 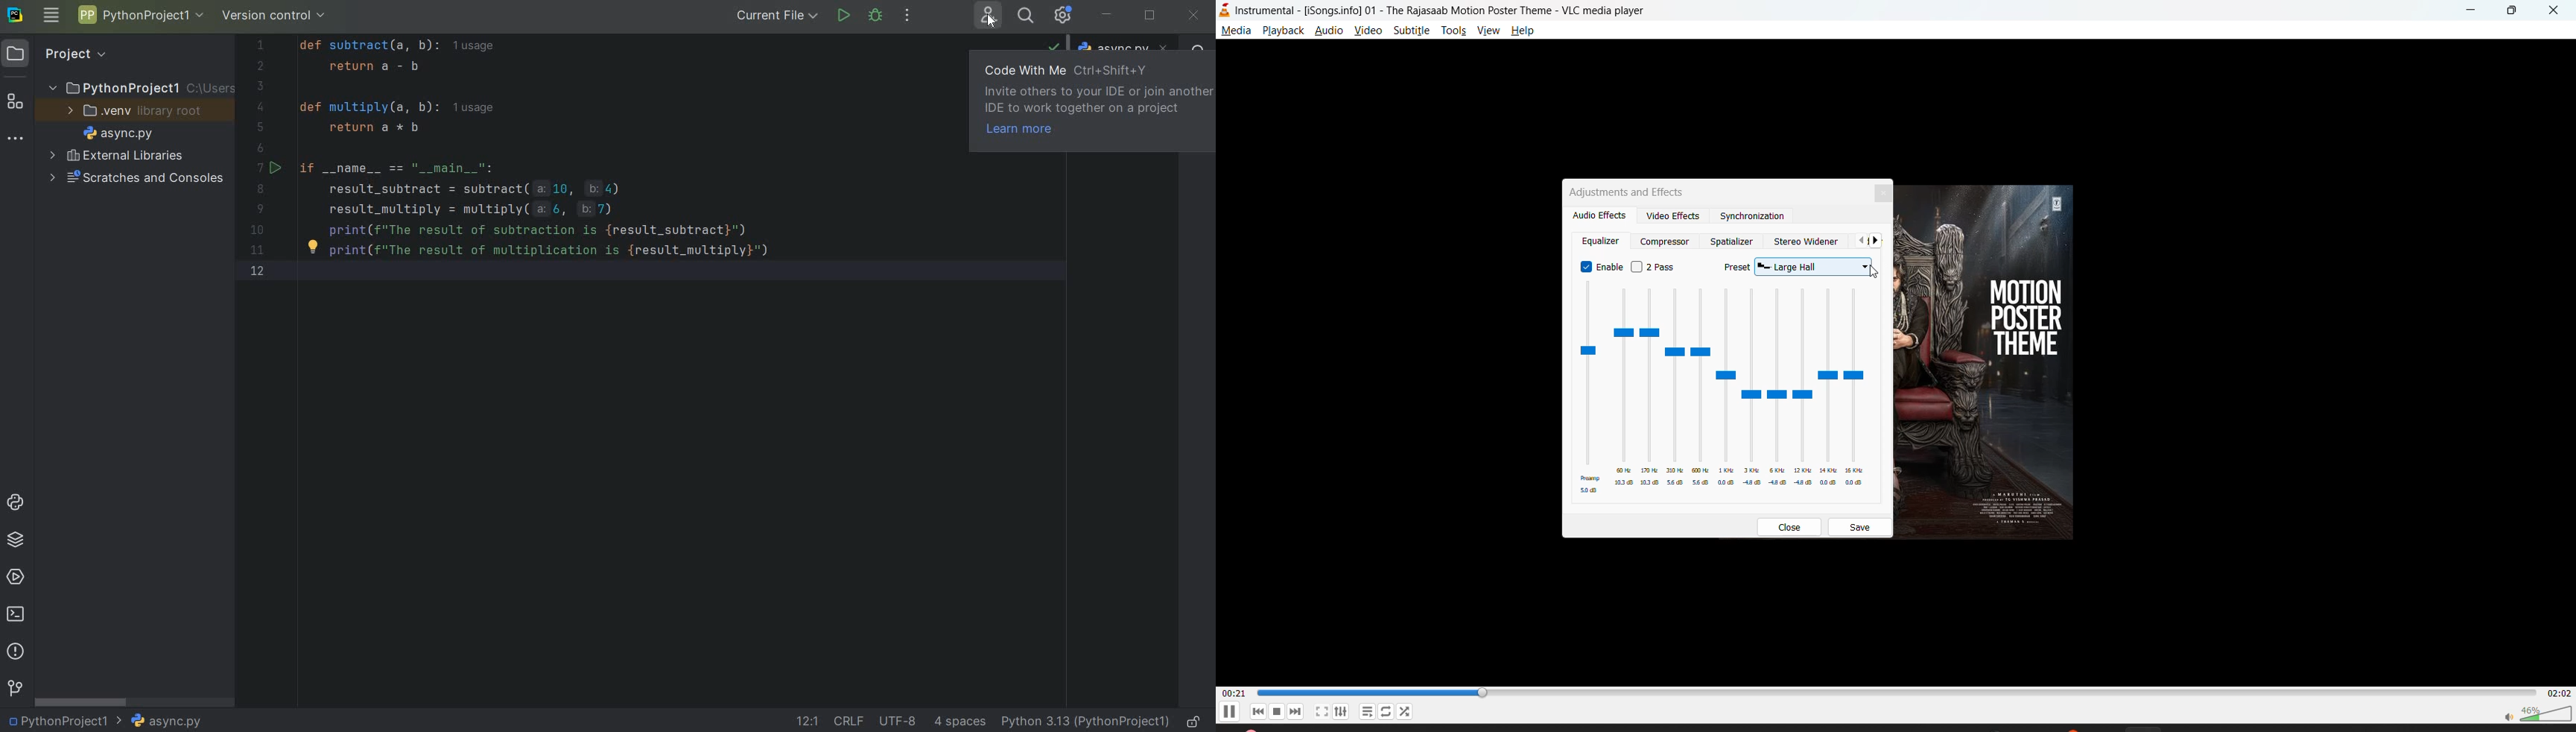 What do you see at coordinates (1414, 33) in the screenshot?
I see `subtitle` at bounding box center [1414, 33].